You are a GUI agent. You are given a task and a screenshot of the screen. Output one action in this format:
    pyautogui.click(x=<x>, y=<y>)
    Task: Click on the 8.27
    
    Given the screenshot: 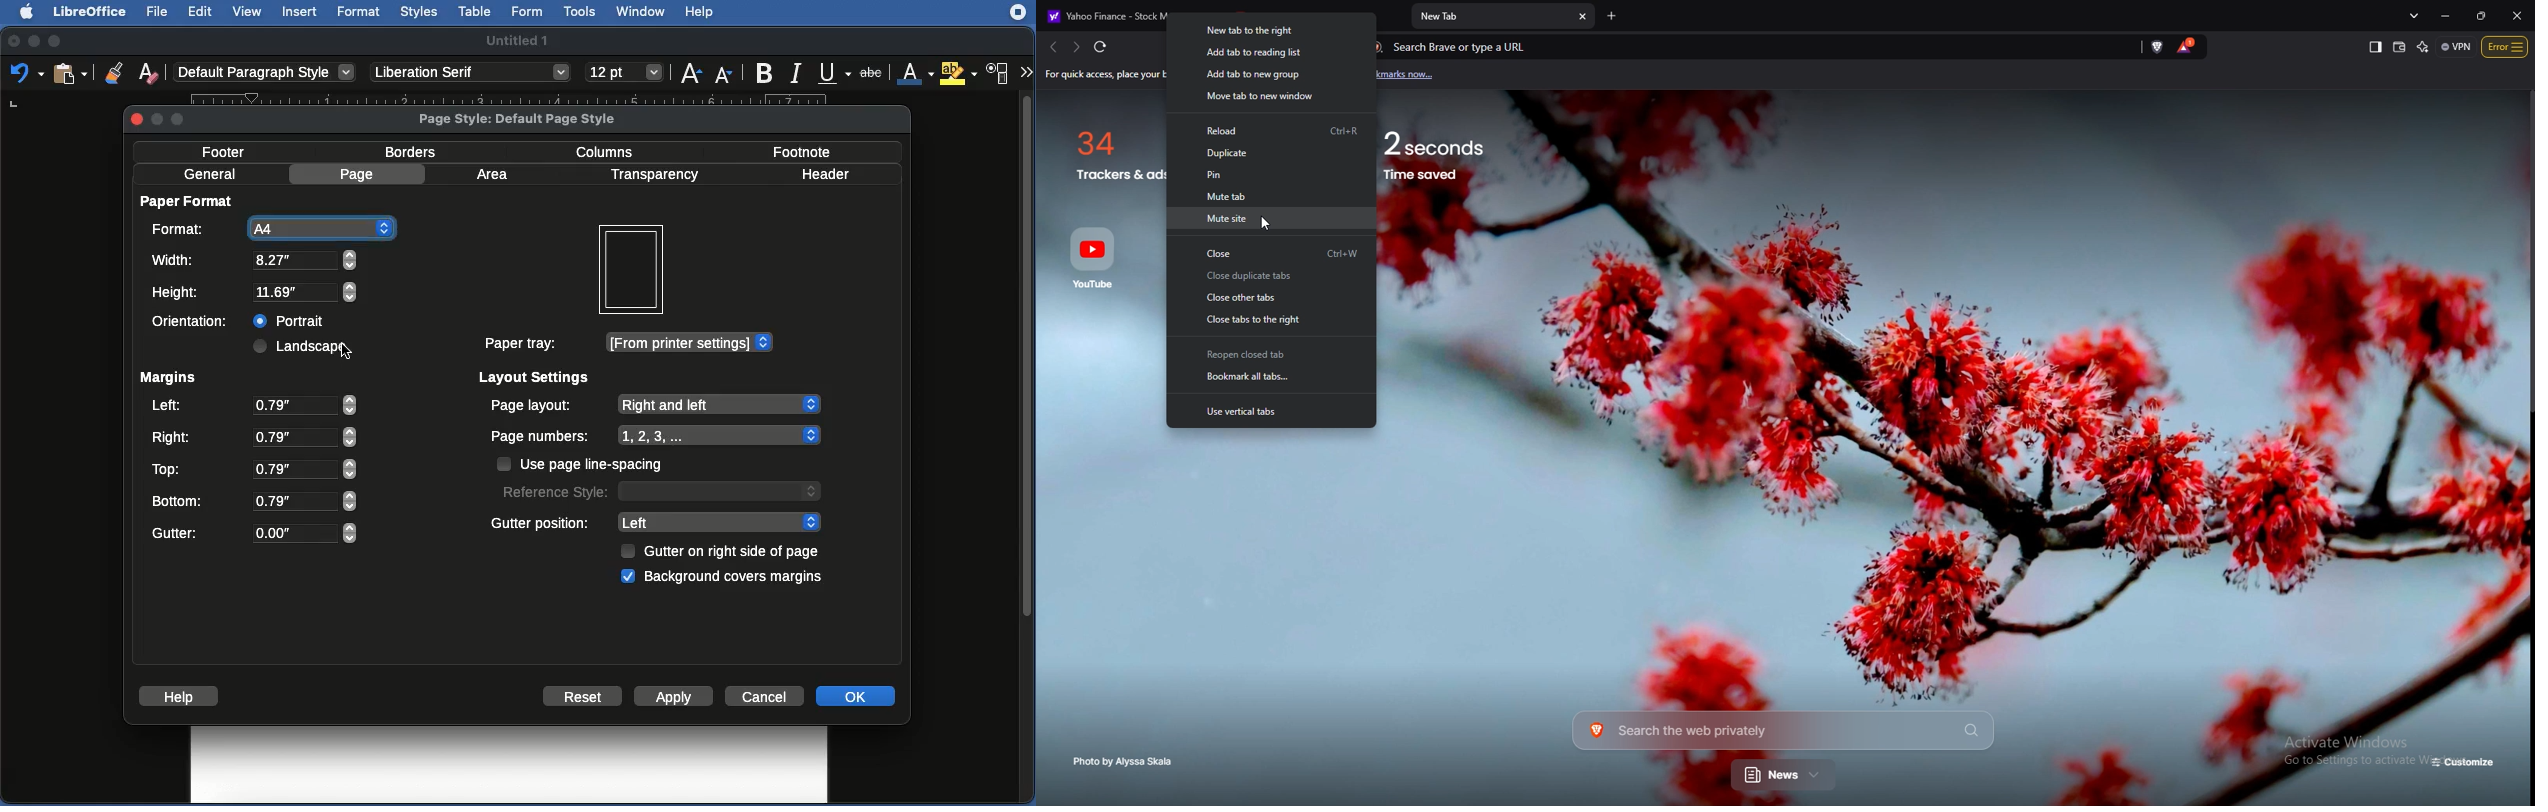 What is the action you would take?
    pyautogui.click(x=308, y=260)
    